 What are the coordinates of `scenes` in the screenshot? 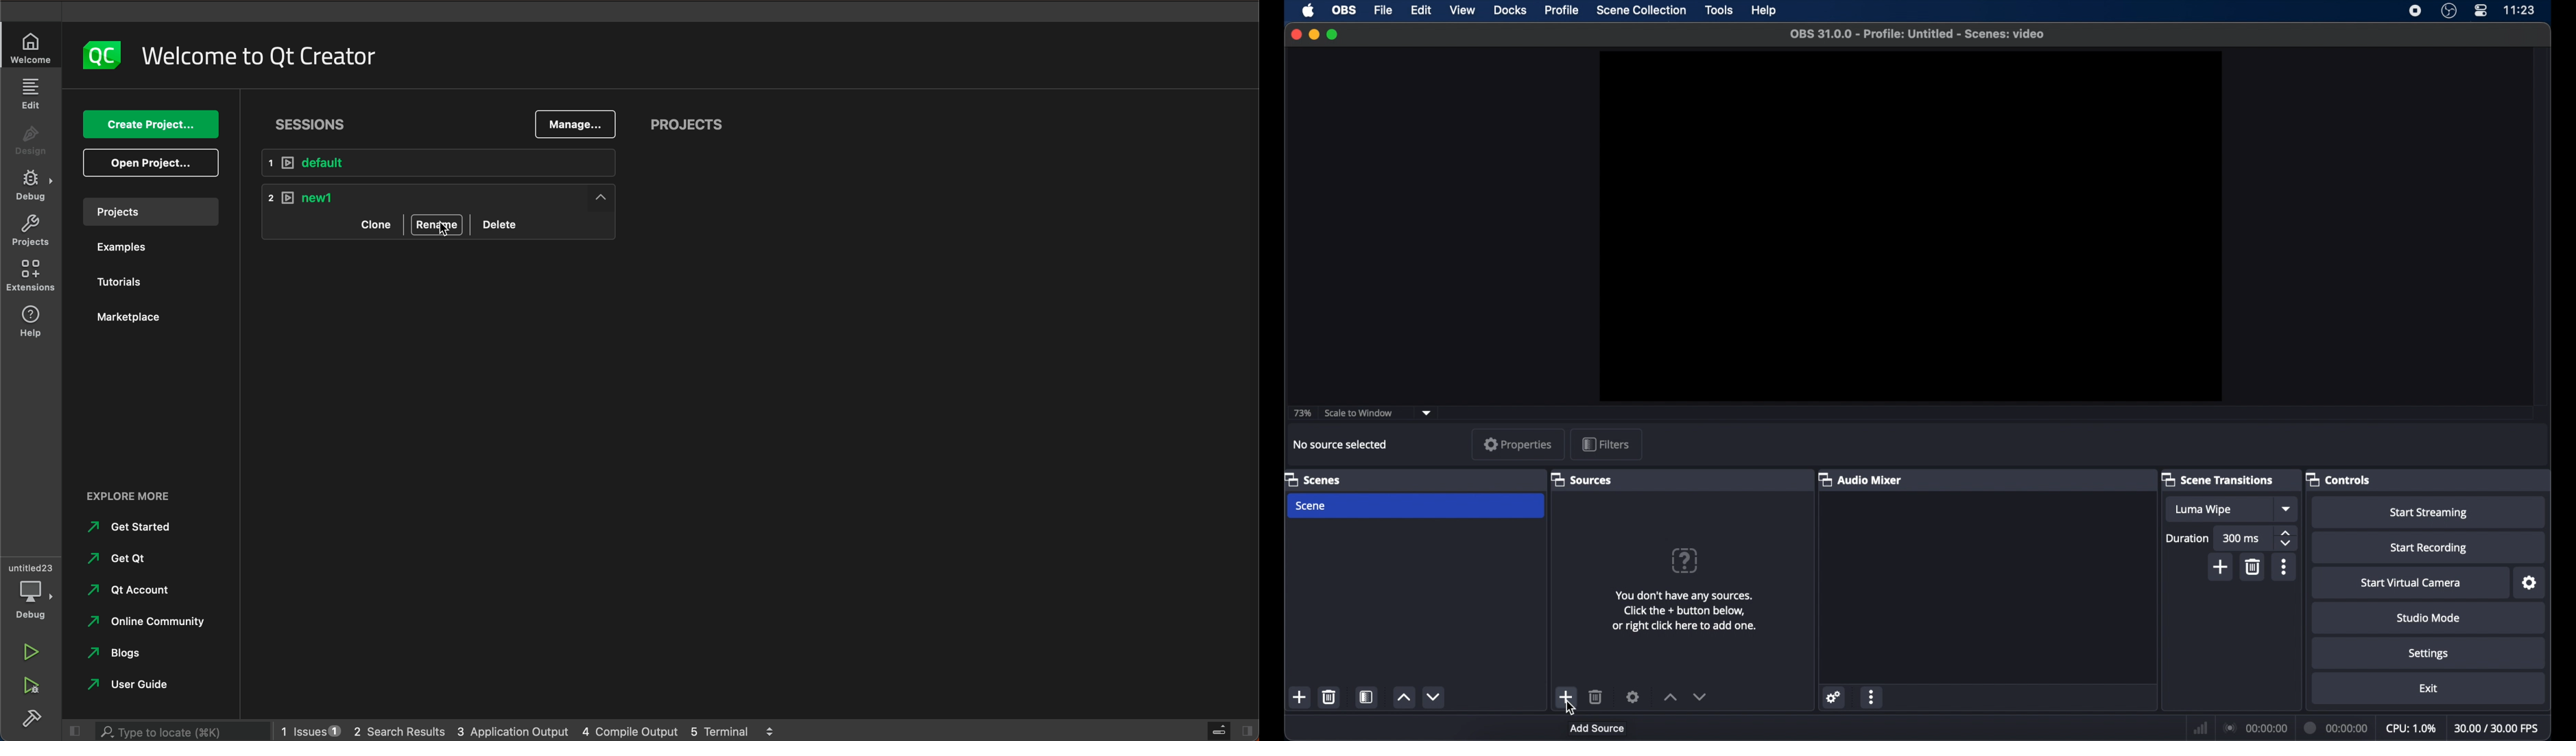 It's located at (1313, 479).